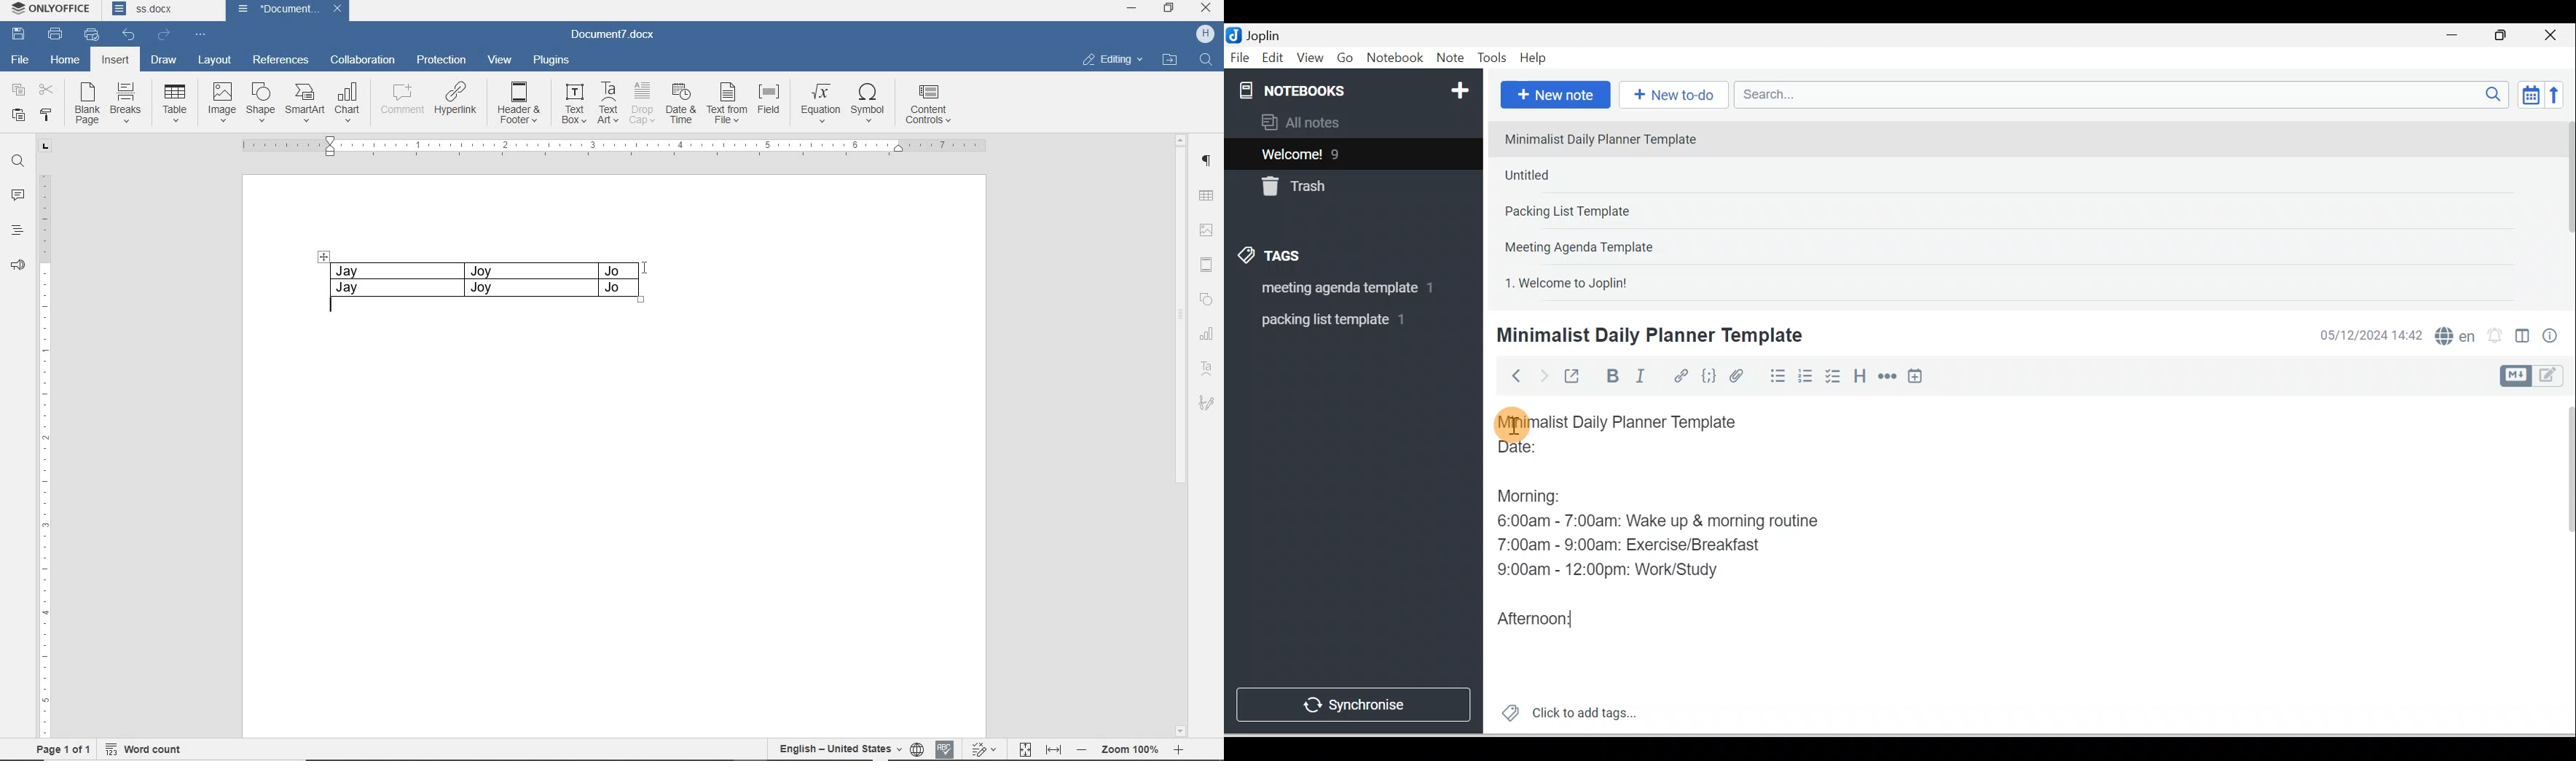  What do you see at coordinates (1206, 9) in the screenshot?
I see `CLOSE` at bounding box center [1206, 9].